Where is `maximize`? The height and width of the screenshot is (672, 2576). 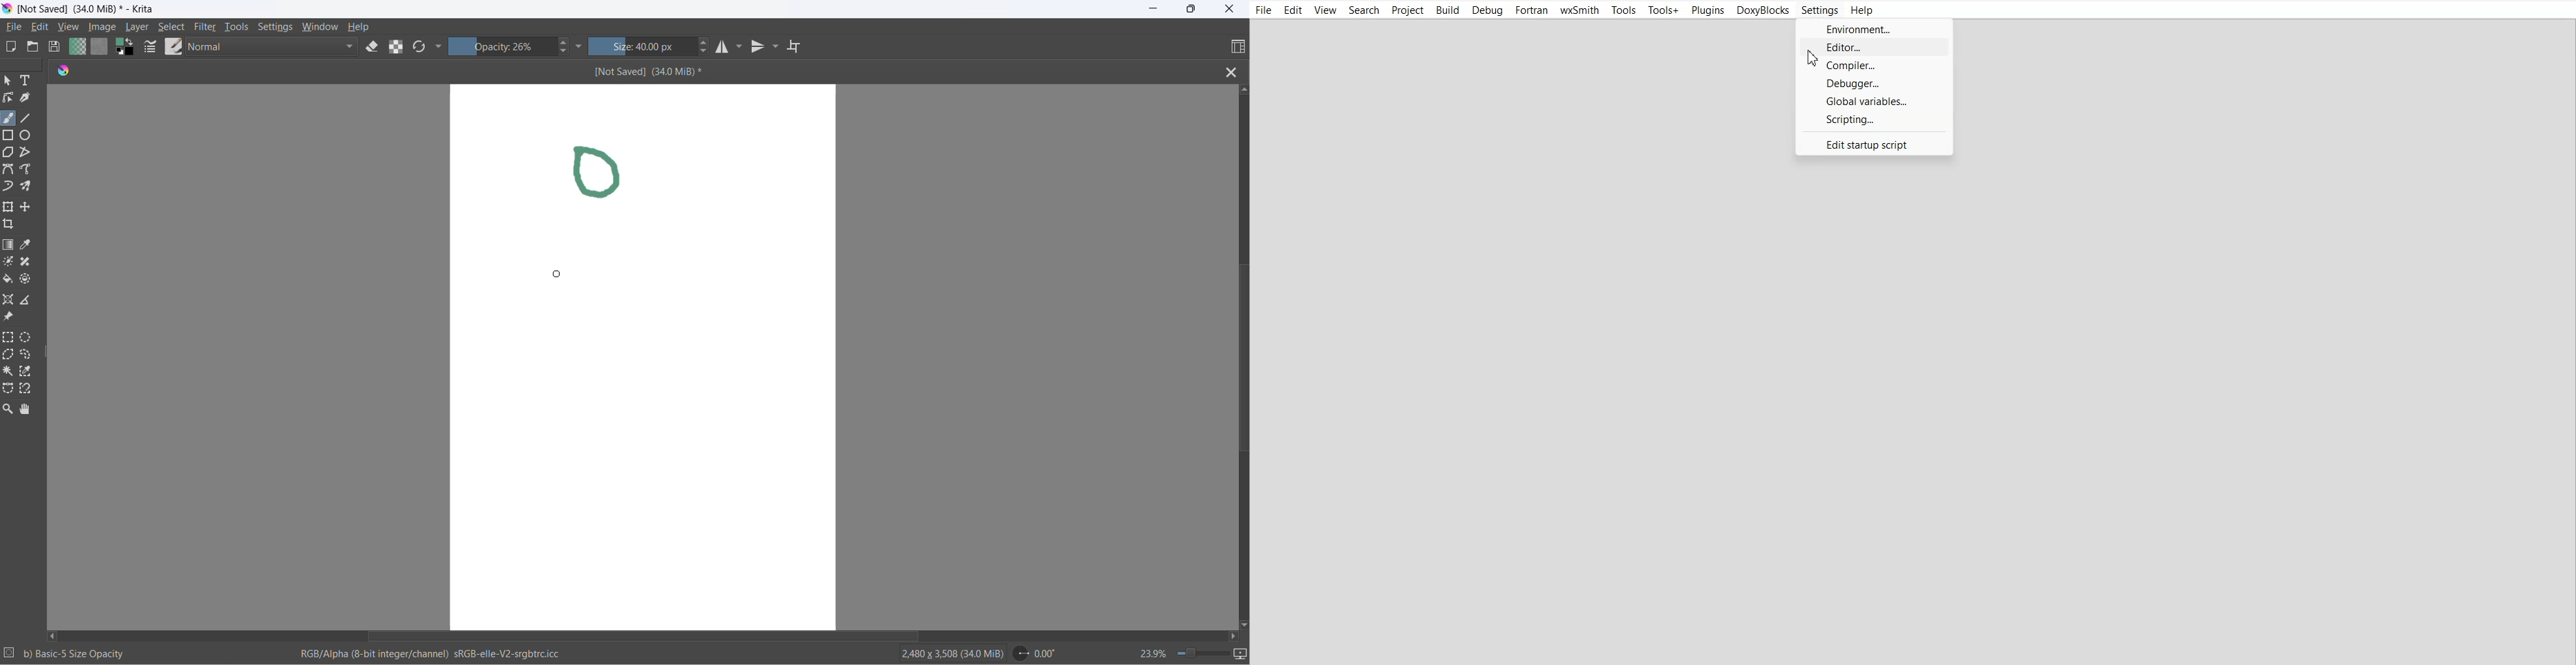
maximize is located at coordinates (1189, 9).